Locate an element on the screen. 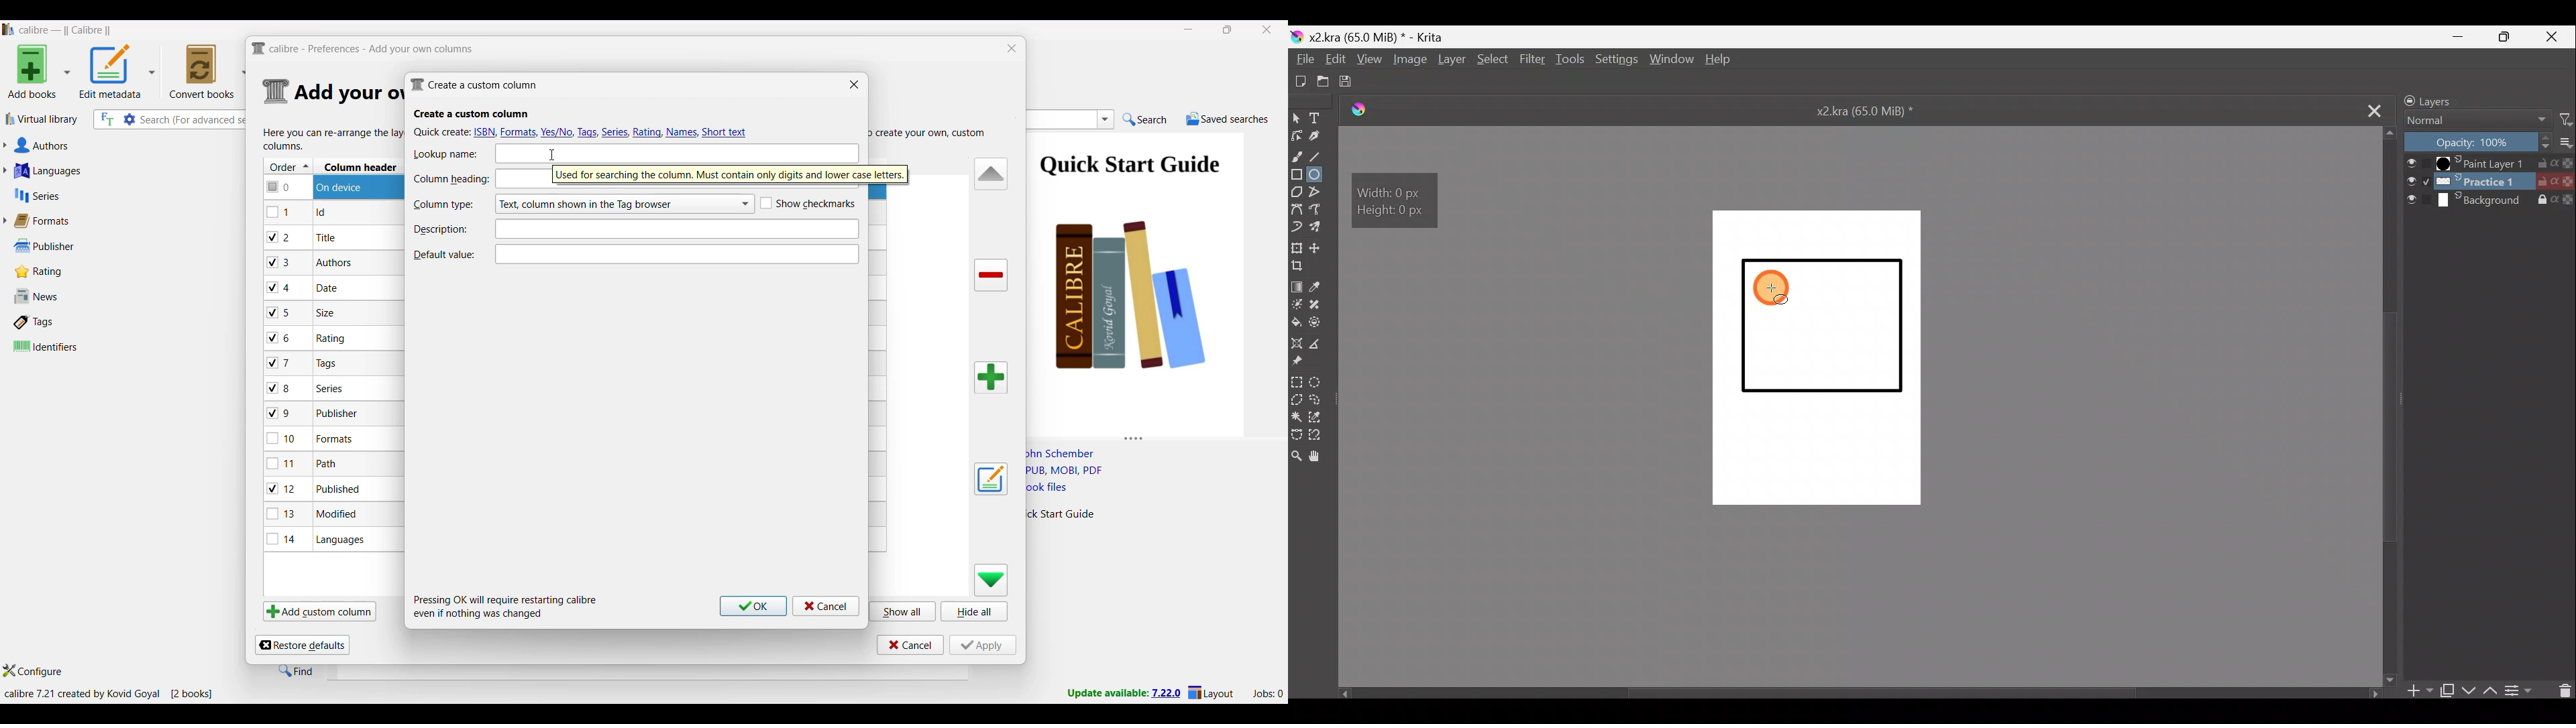 This screenshot has width=2576, height=728. Add custom column is located at coordinates (319, 611).